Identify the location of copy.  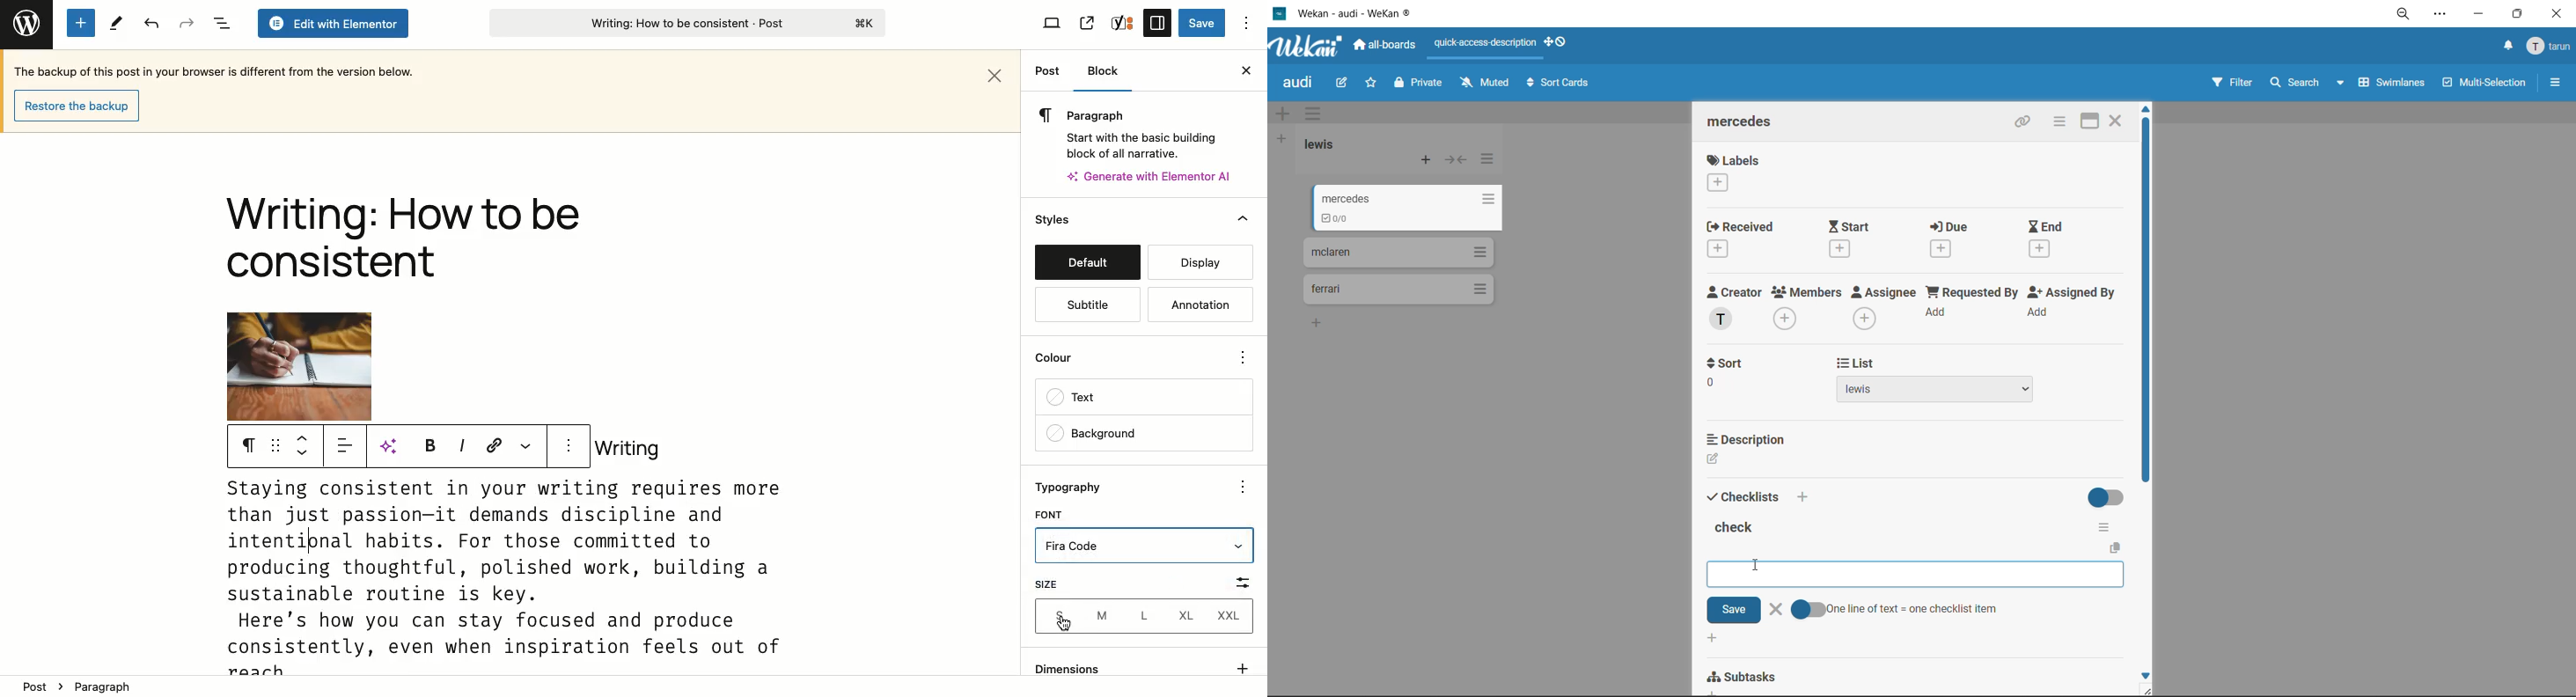
(2026, 124).